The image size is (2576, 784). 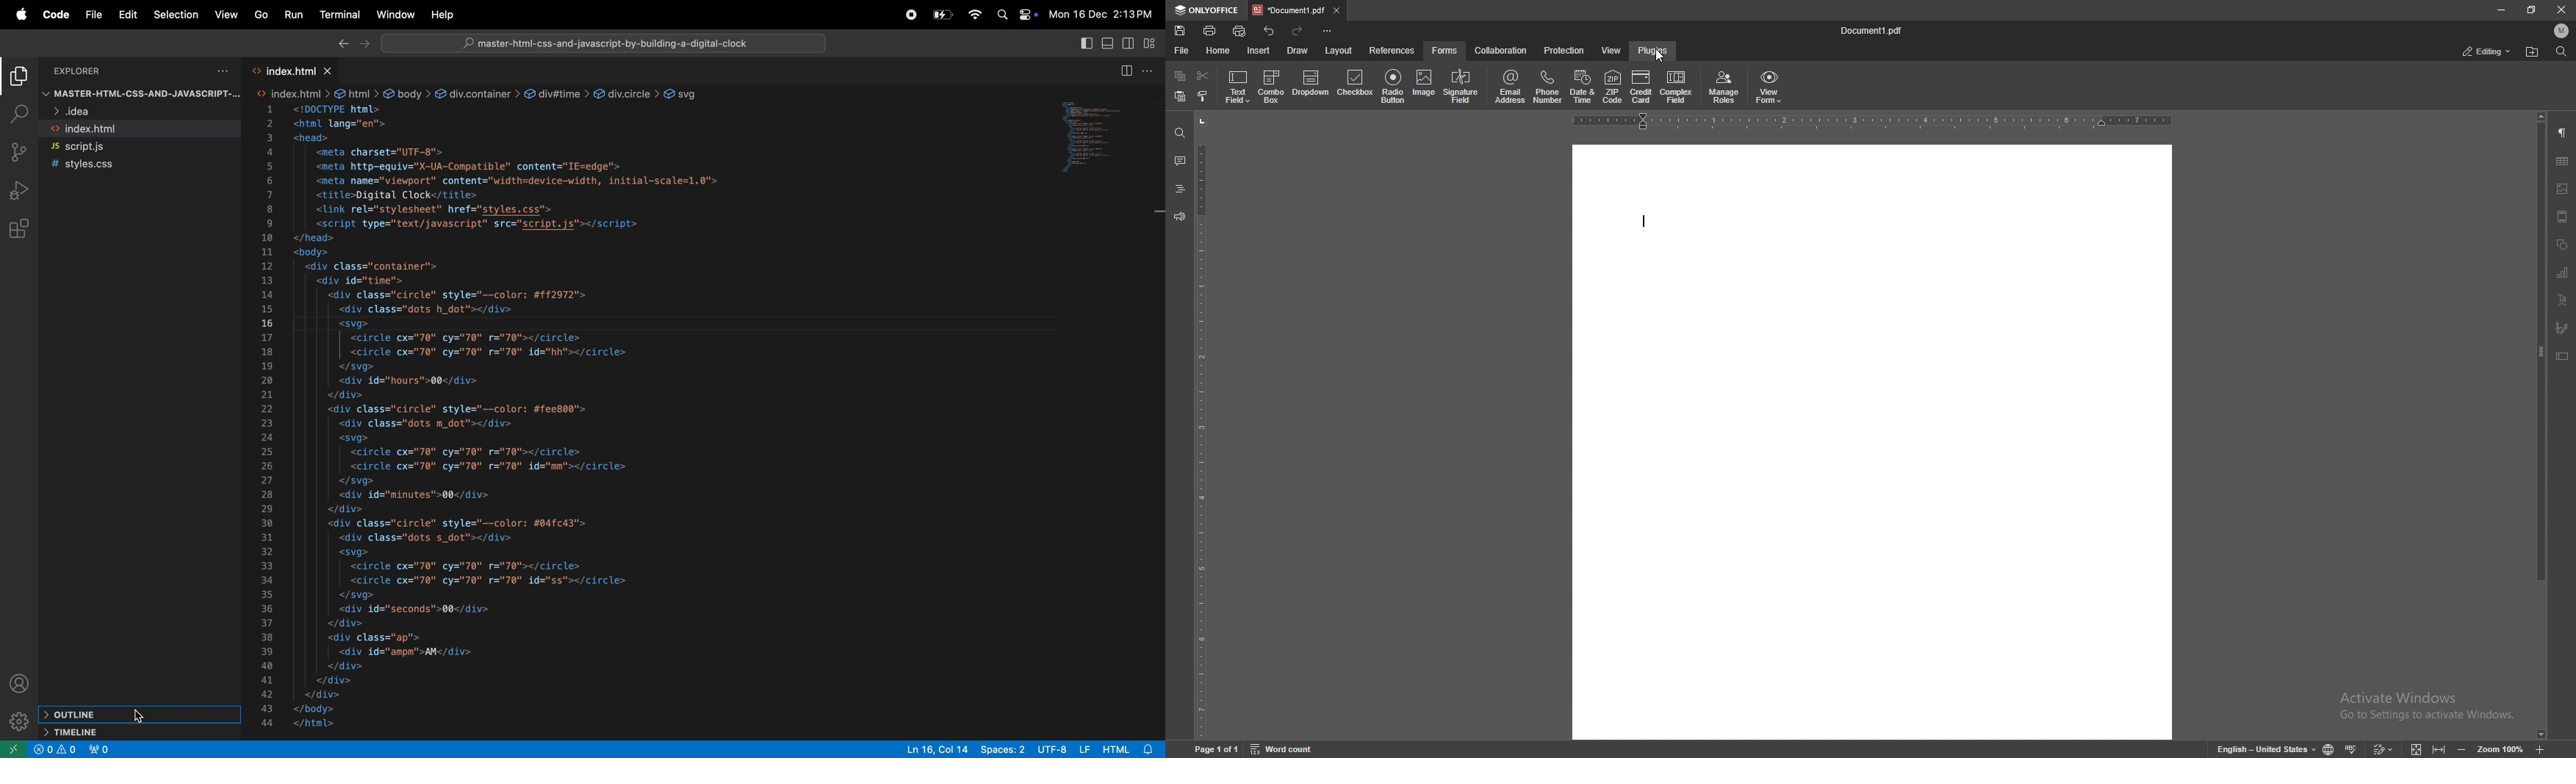 I want to click on signature field, so click(x=1462, y=85).